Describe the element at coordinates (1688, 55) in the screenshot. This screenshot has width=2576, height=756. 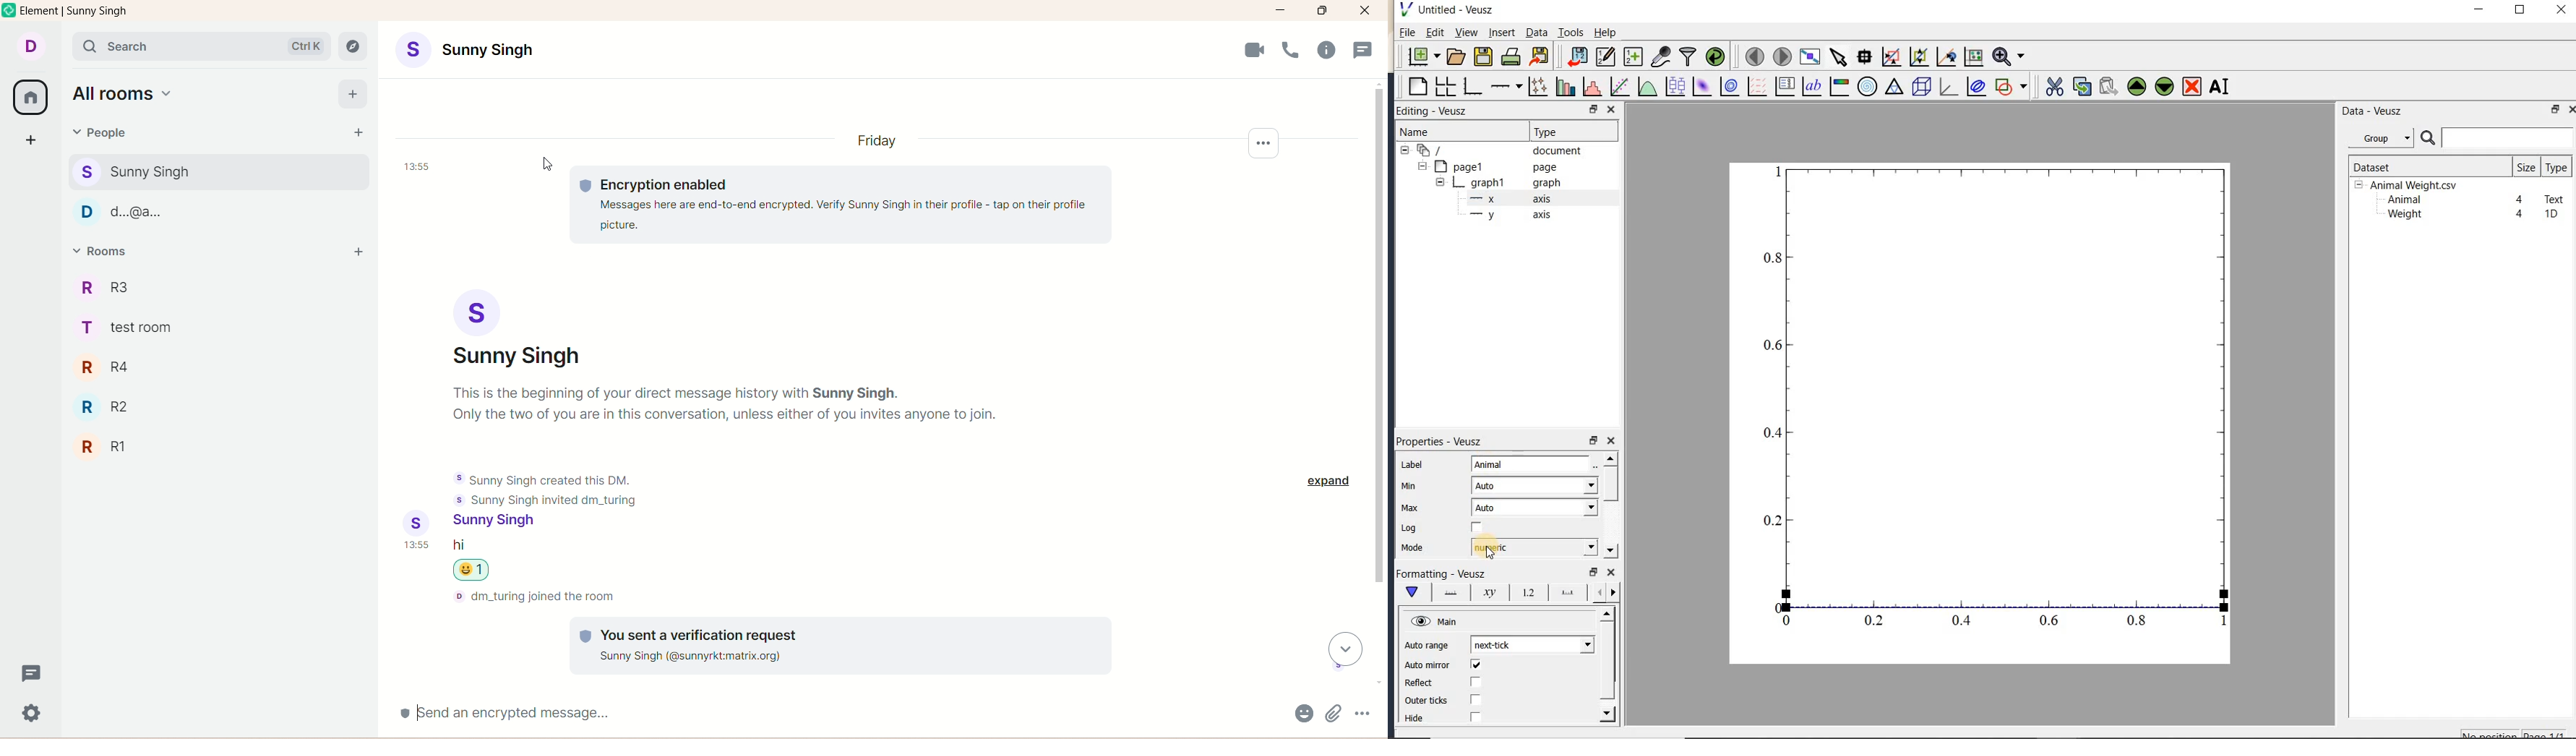
I see `filter data` at that location.